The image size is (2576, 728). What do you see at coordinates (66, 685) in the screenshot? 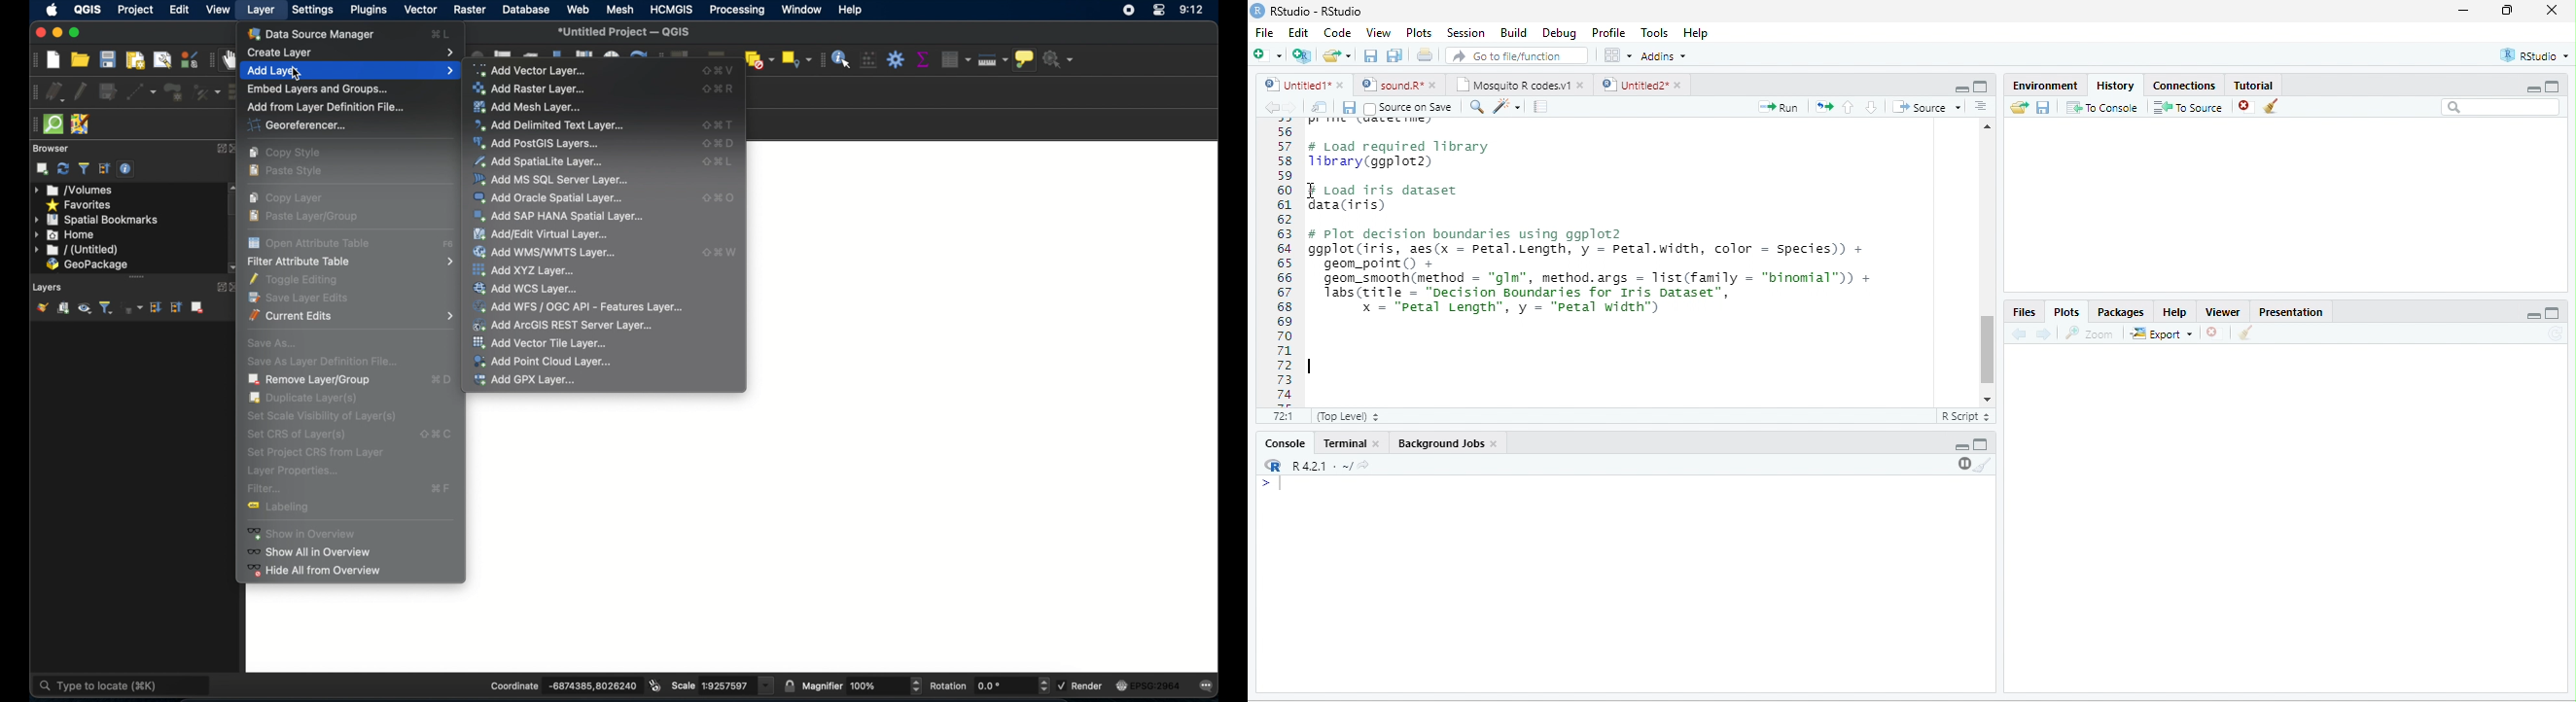
I see `type to locate` at bounding box center [66, 685].